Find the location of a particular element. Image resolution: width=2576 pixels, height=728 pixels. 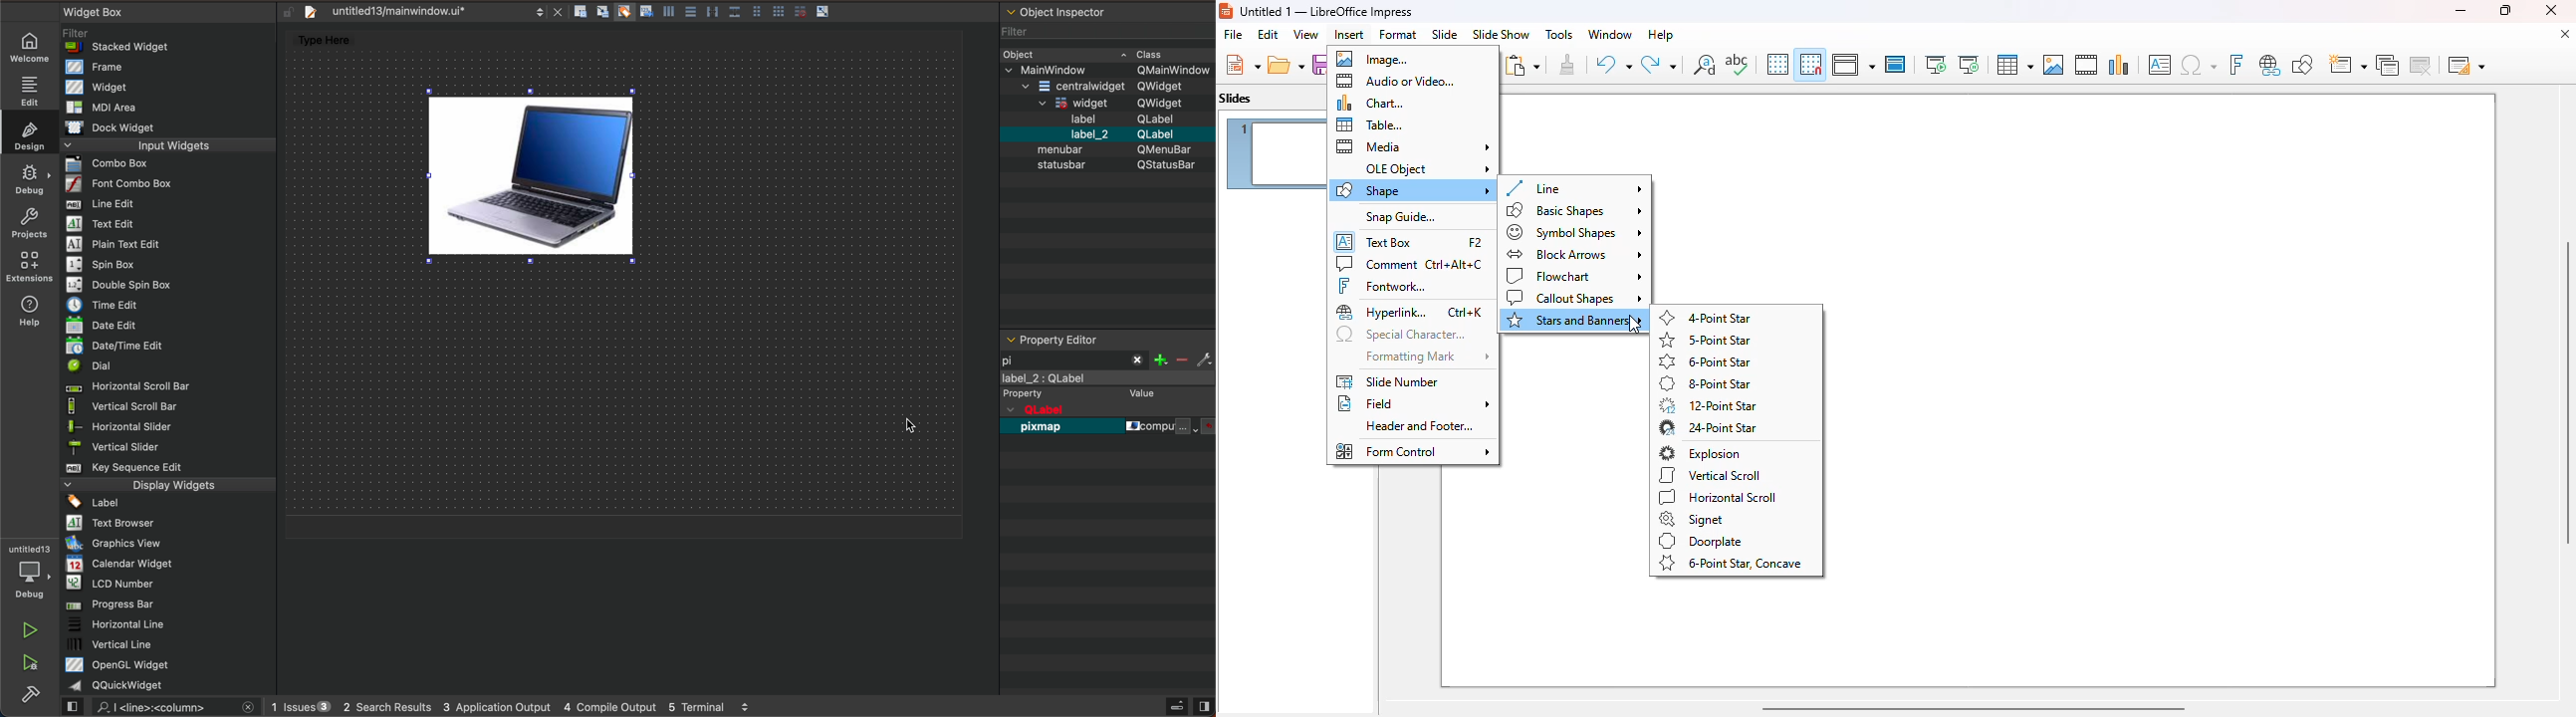

vertical scroll bar is located at coordinates (2564, 392).